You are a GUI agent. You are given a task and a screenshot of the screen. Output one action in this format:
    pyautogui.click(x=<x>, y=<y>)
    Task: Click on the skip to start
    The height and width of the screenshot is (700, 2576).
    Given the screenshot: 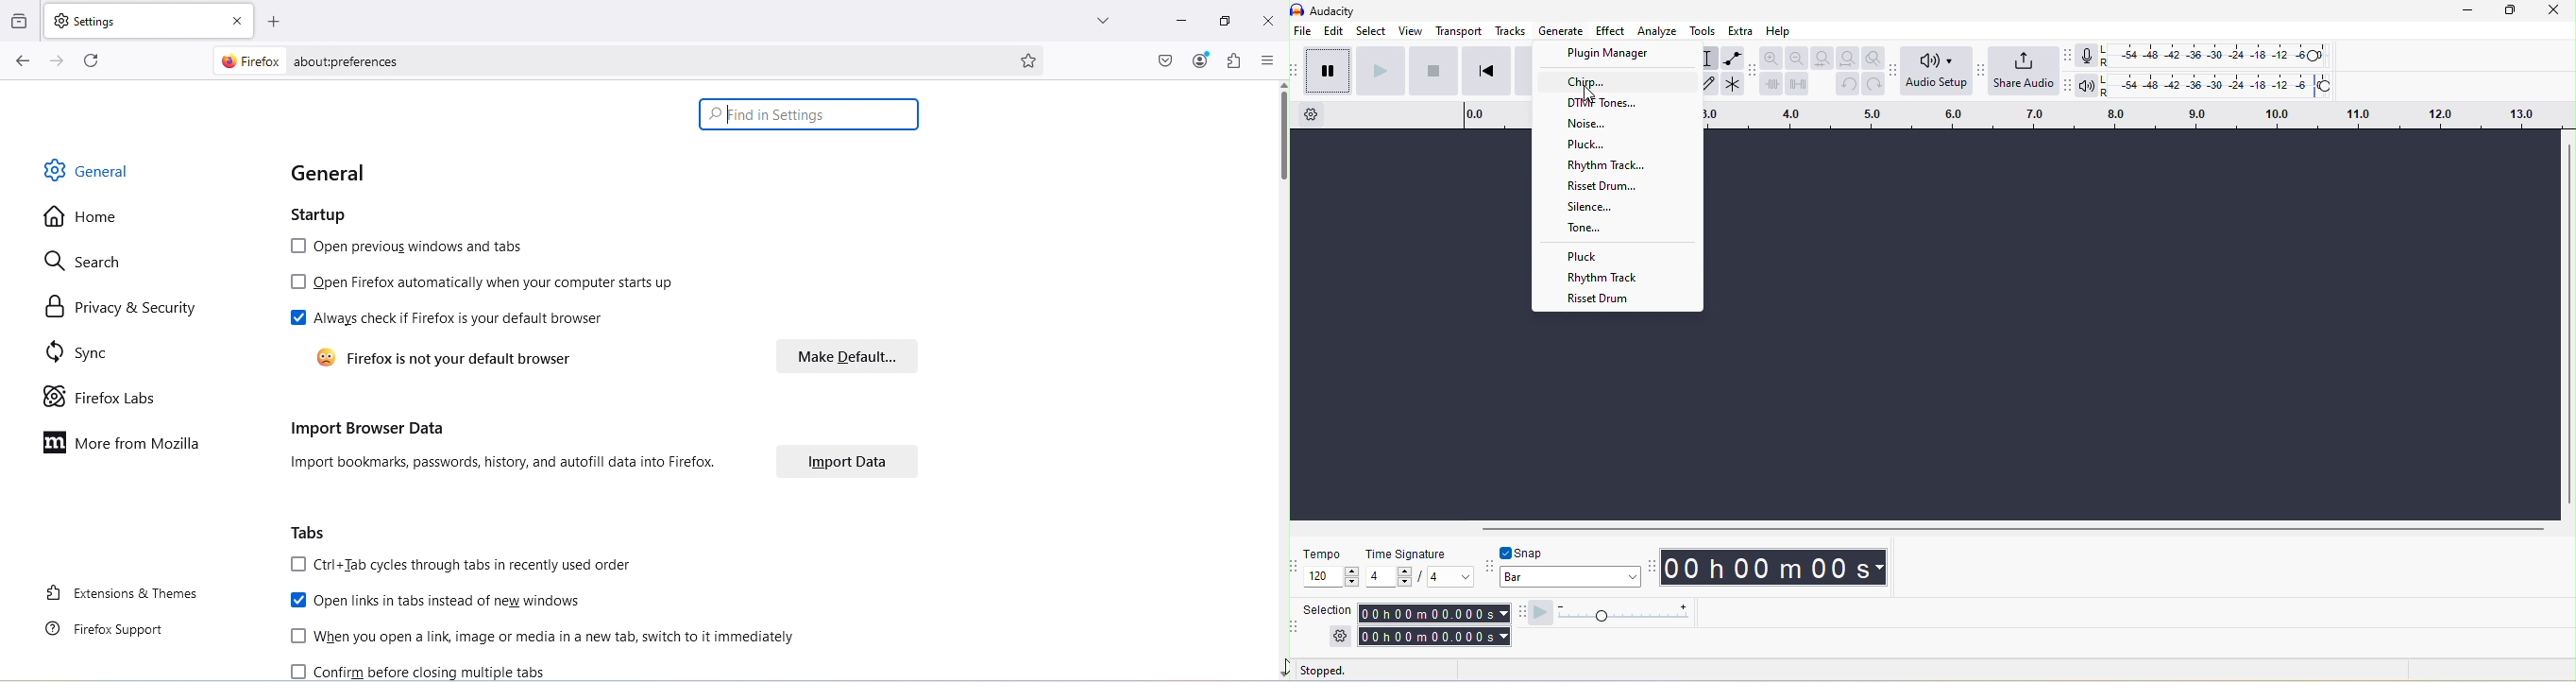 What is the action you would take?
    pyautogui.click(x=1483, y=72)
    